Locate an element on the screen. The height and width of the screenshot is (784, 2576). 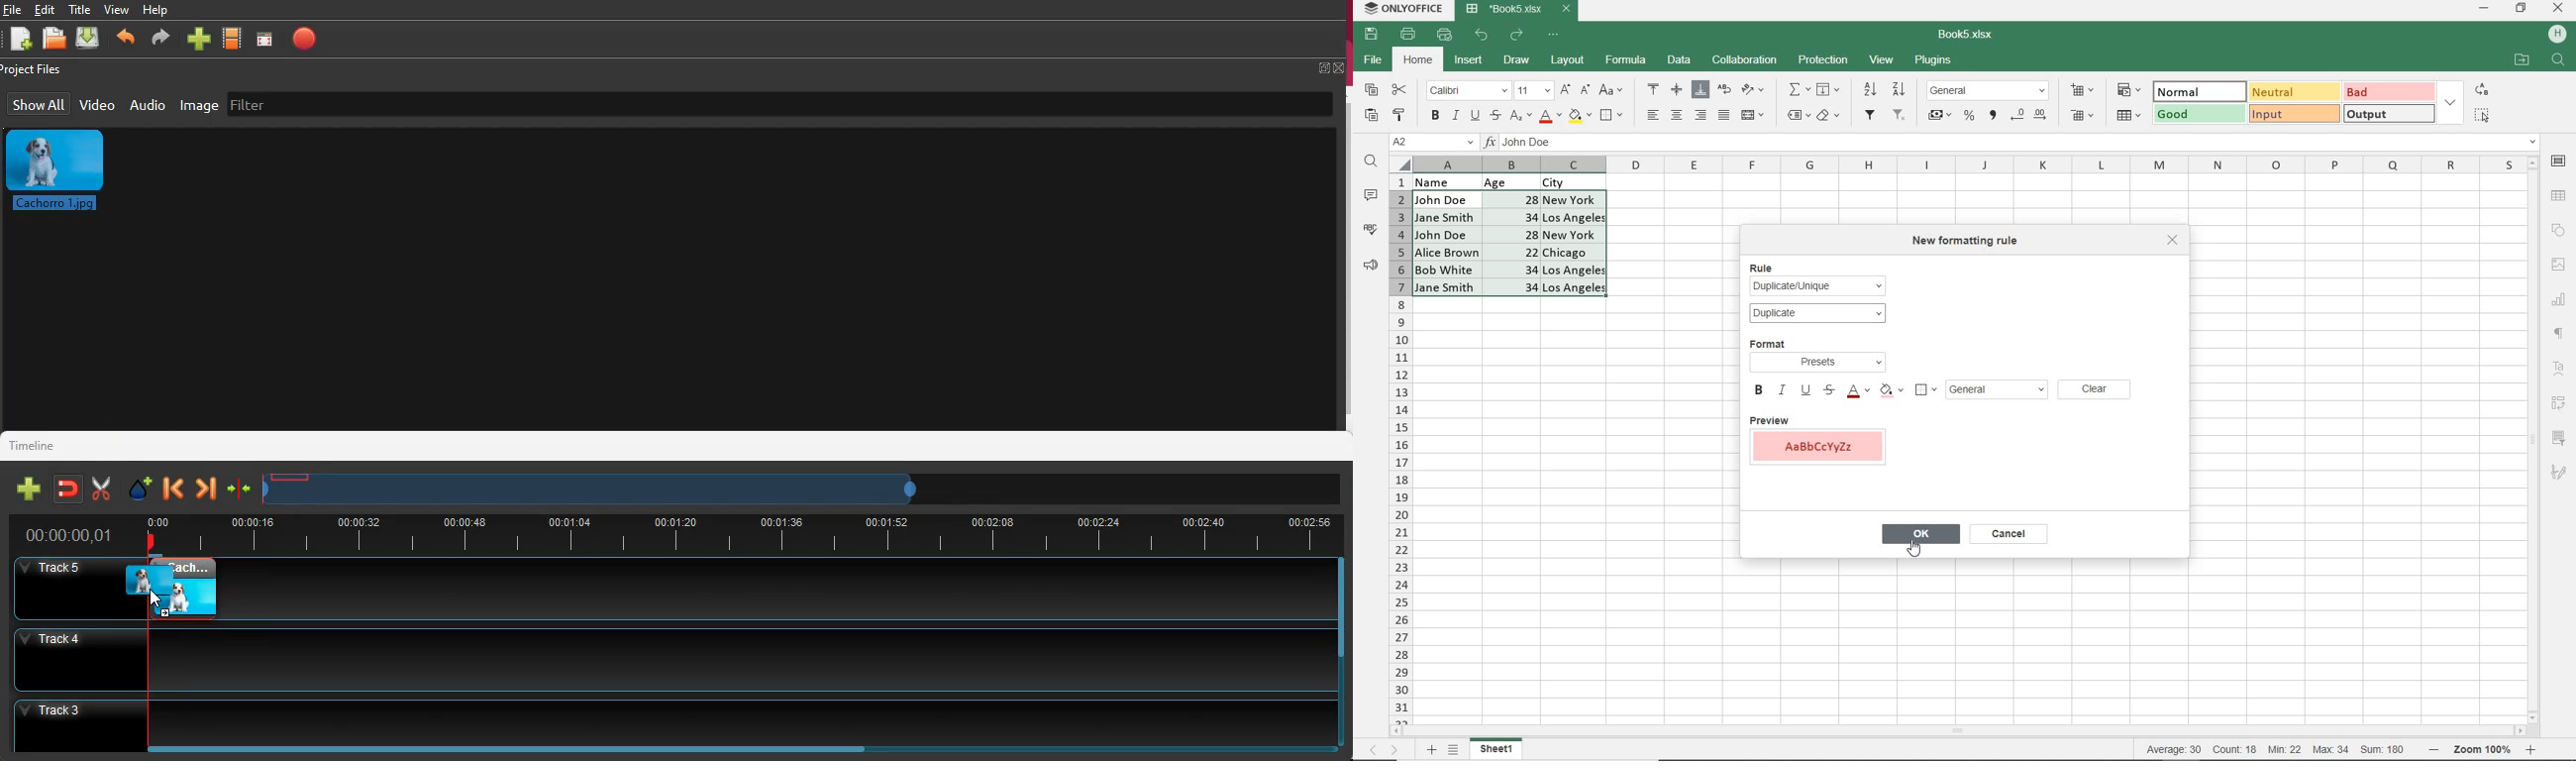
upload is located at coordinates (89, 39).